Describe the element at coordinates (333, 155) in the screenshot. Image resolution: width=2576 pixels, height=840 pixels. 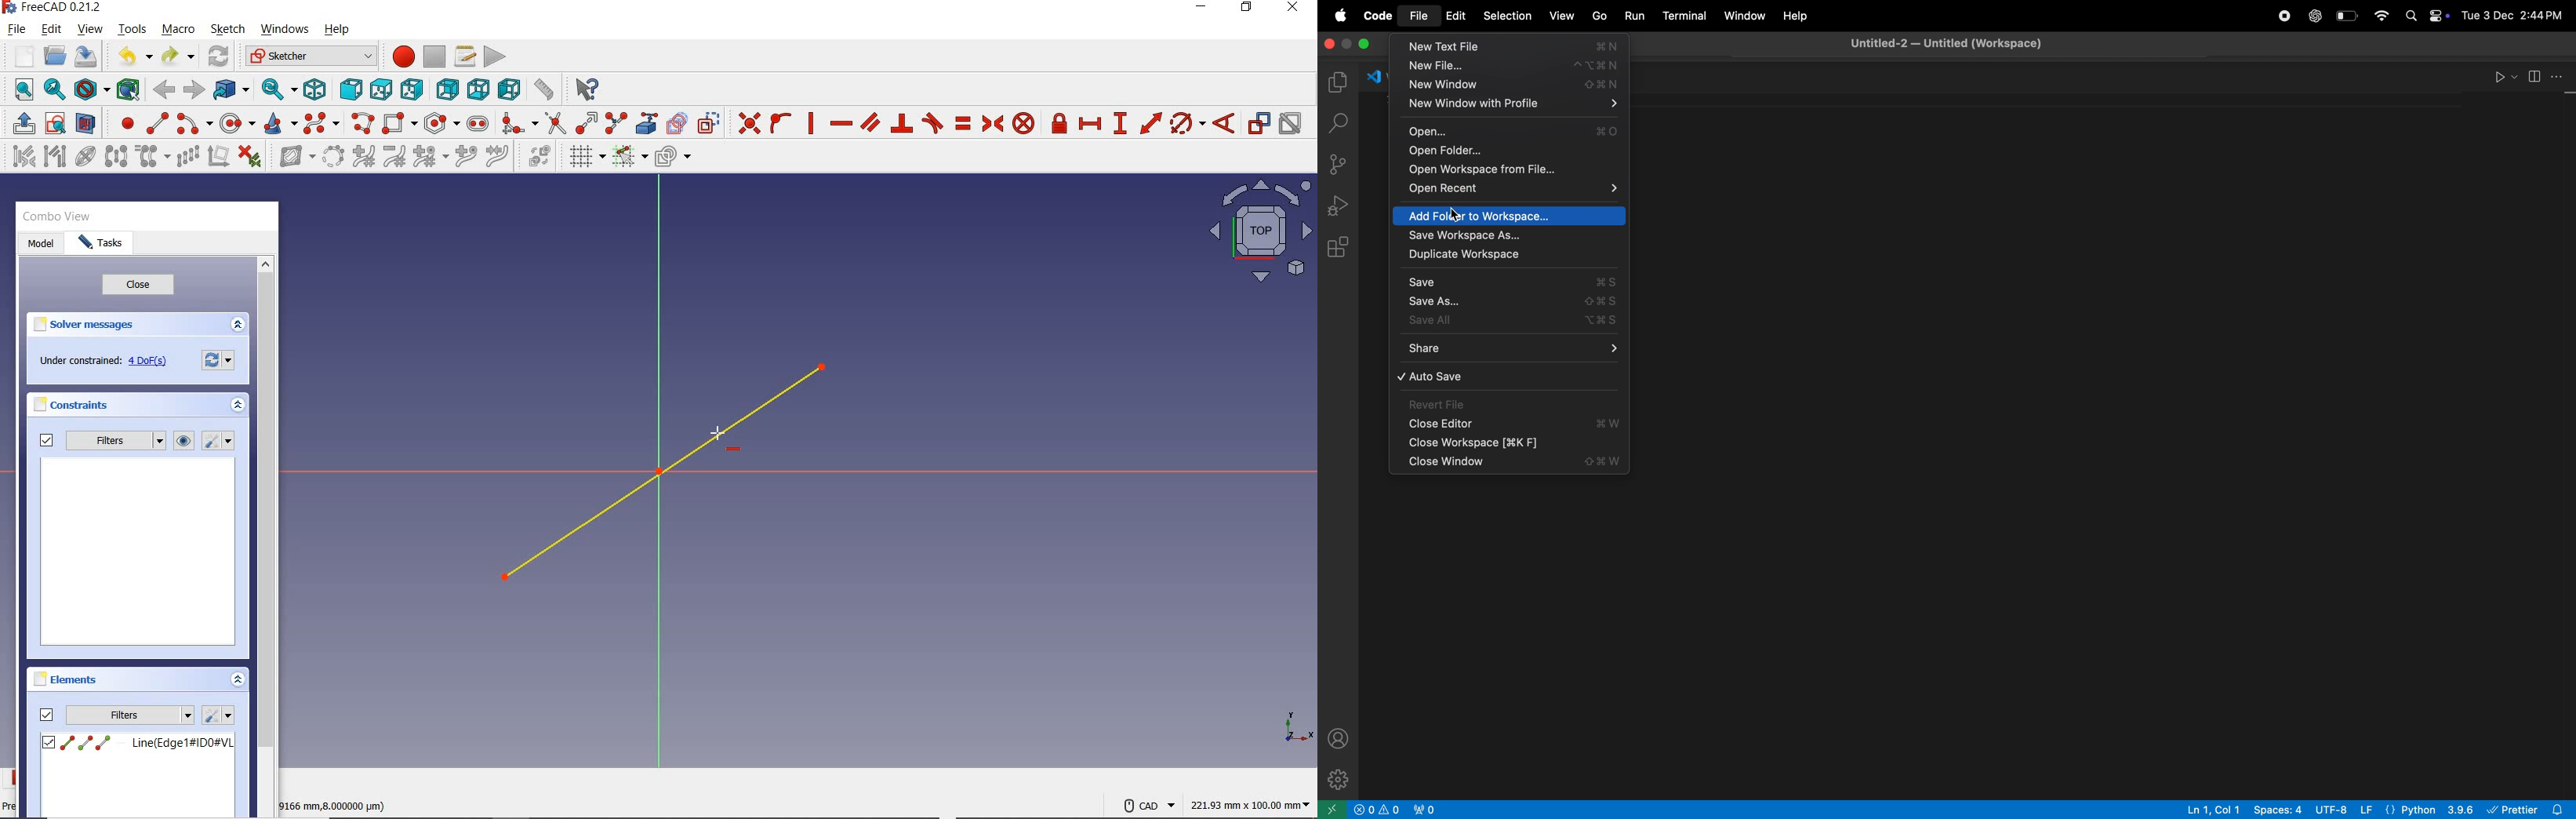
I see `CONVERT GEOMETRY TO B-SPLINE` at that location.